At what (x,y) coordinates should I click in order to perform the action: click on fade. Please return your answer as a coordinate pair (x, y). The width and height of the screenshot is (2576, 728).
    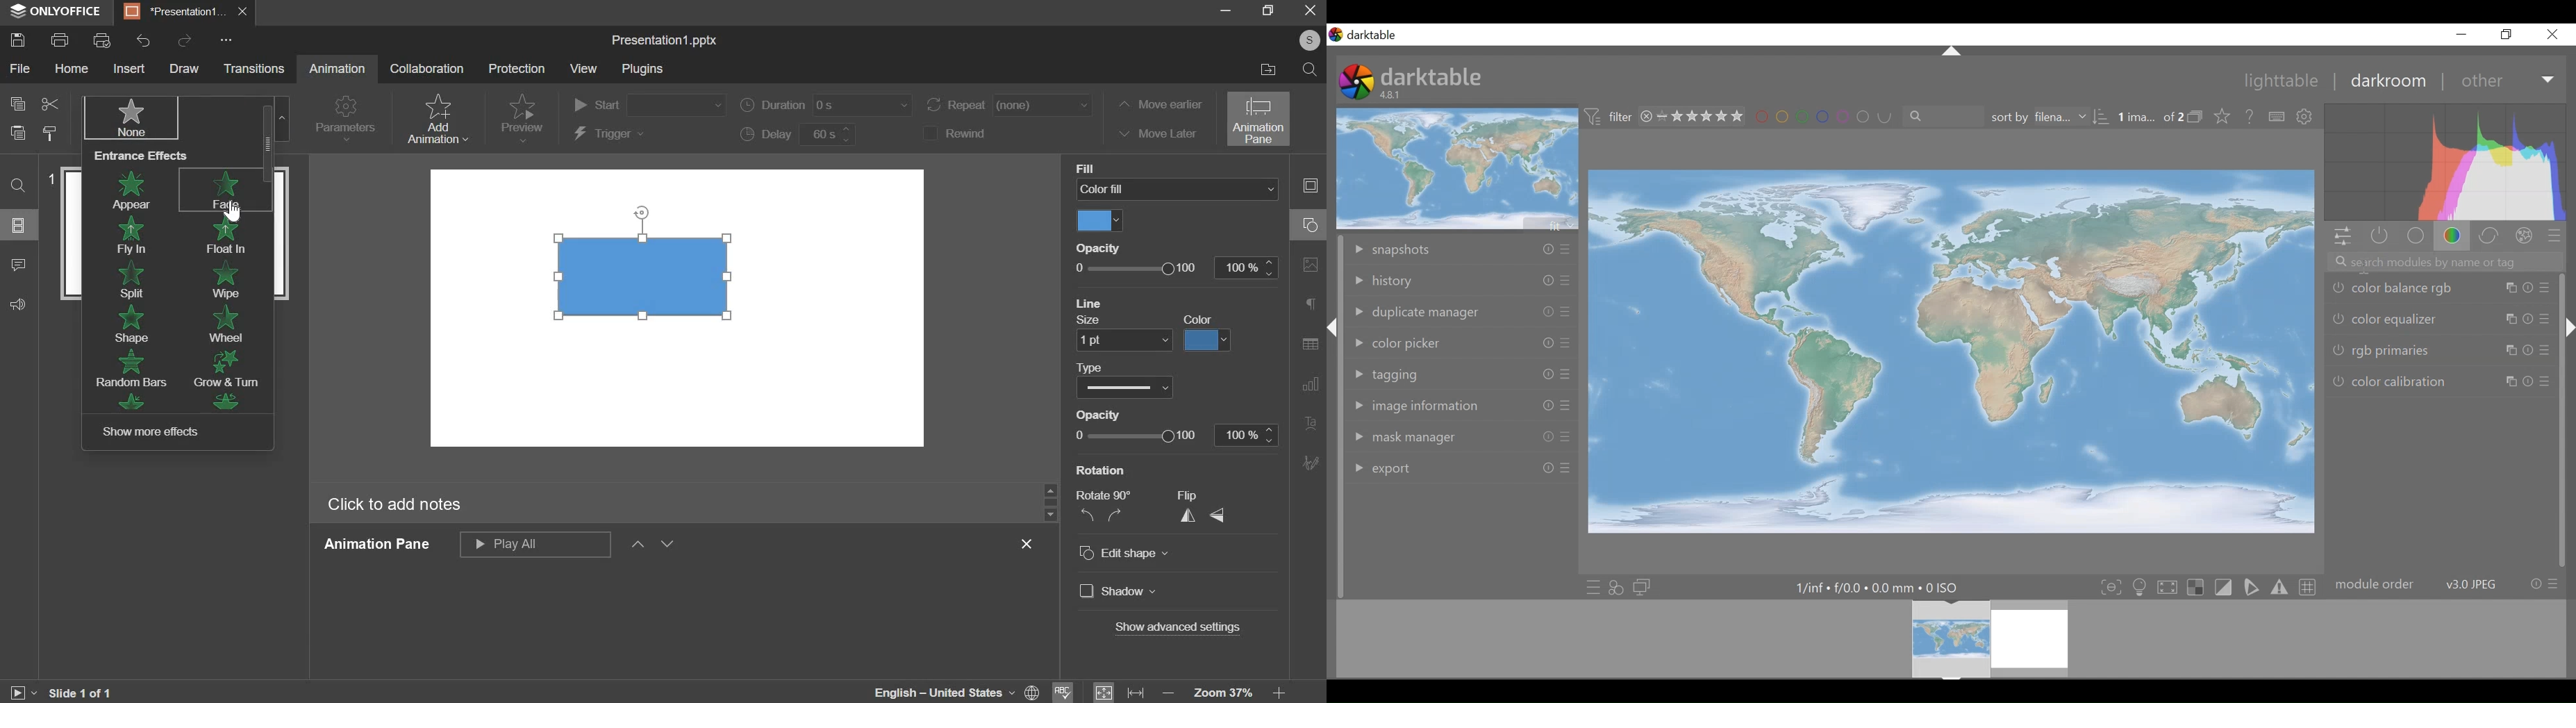
    Looking at the image, I should click on (226, 190).